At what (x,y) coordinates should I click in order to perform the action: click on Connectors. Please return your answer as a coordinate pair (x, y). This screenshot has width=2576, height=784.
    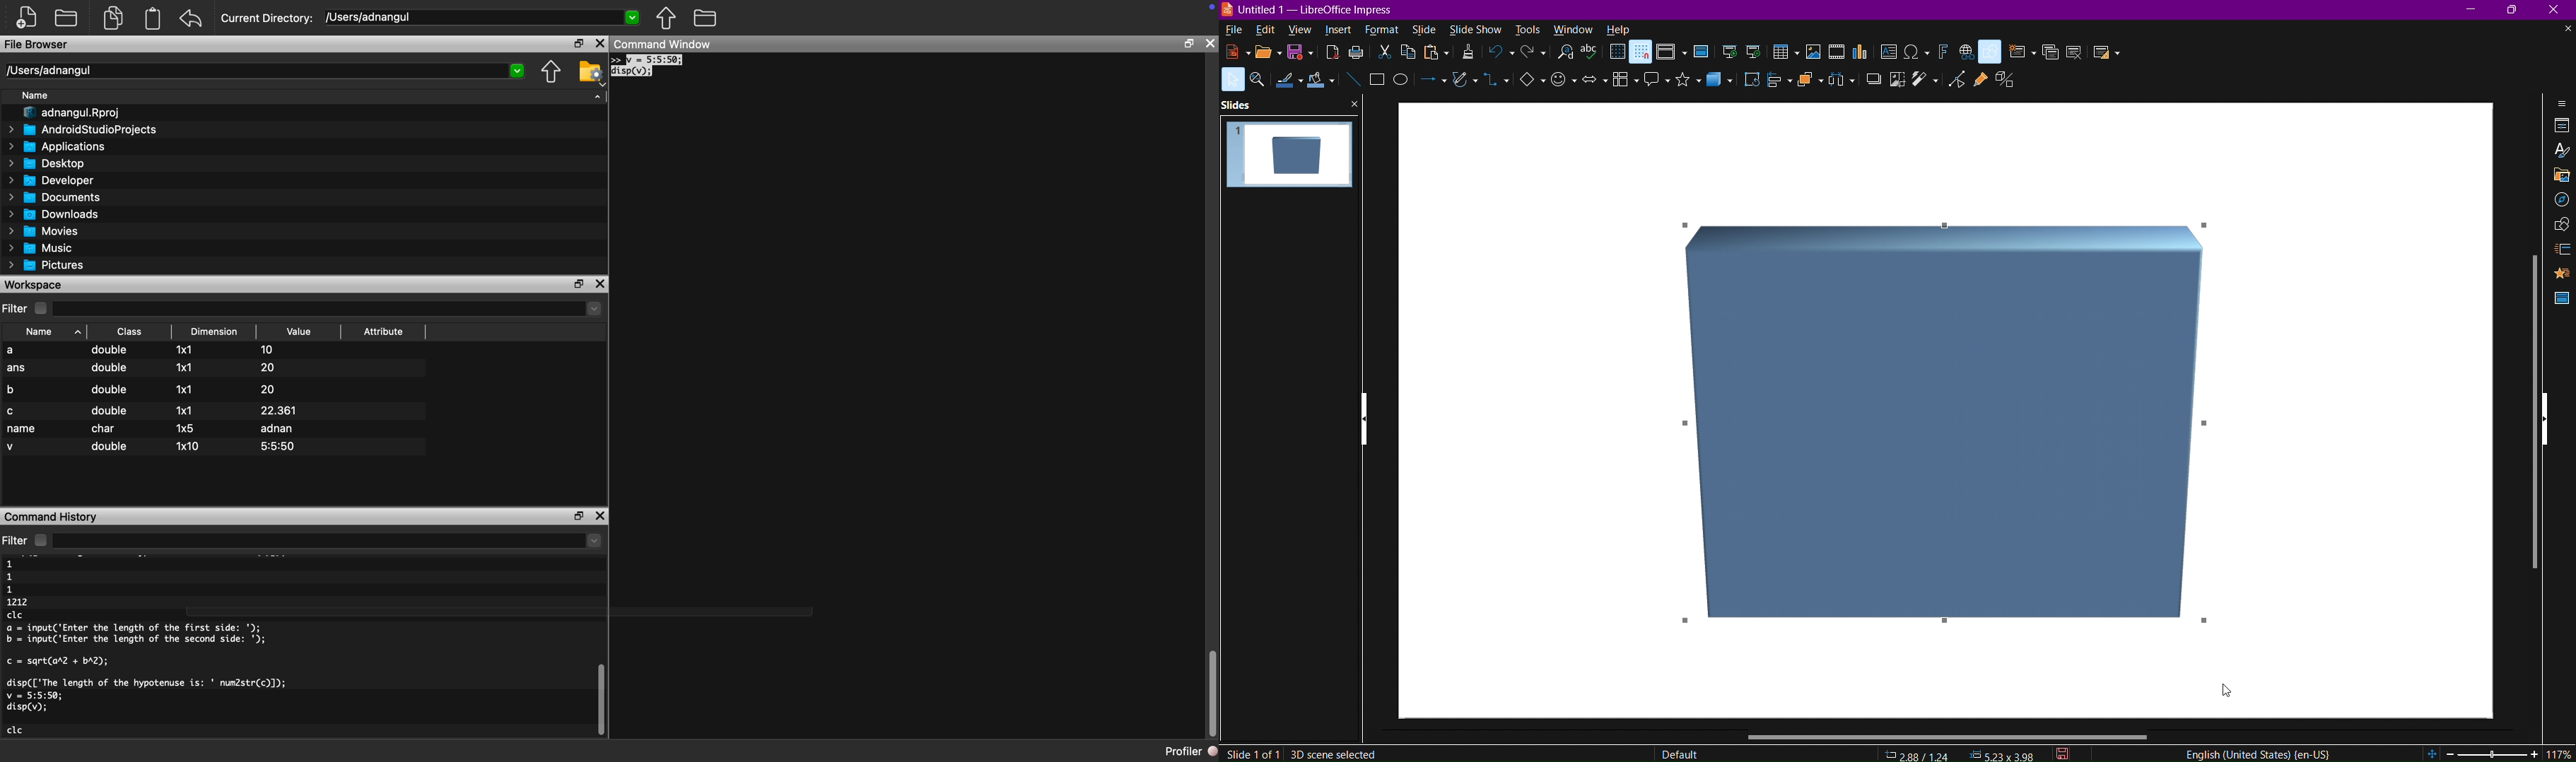
    Looking at the image, I should click on (1496, 86).